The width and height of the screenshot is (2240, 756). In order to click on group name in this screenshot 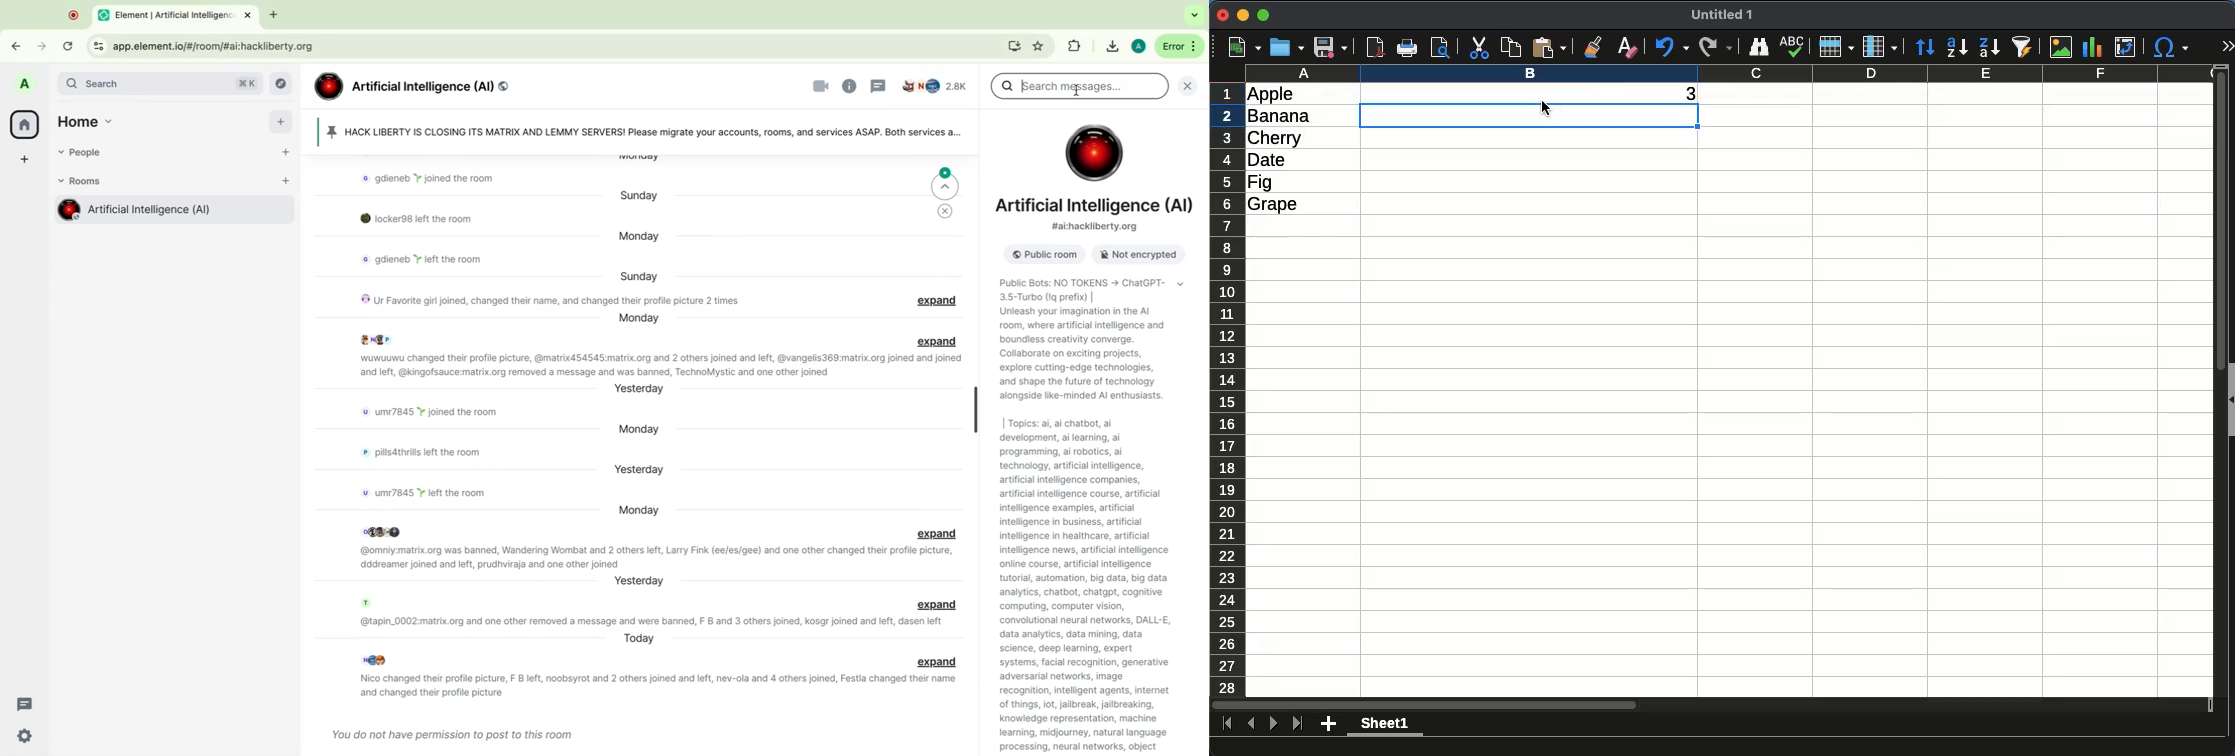, I will do `click(413, 87)`.